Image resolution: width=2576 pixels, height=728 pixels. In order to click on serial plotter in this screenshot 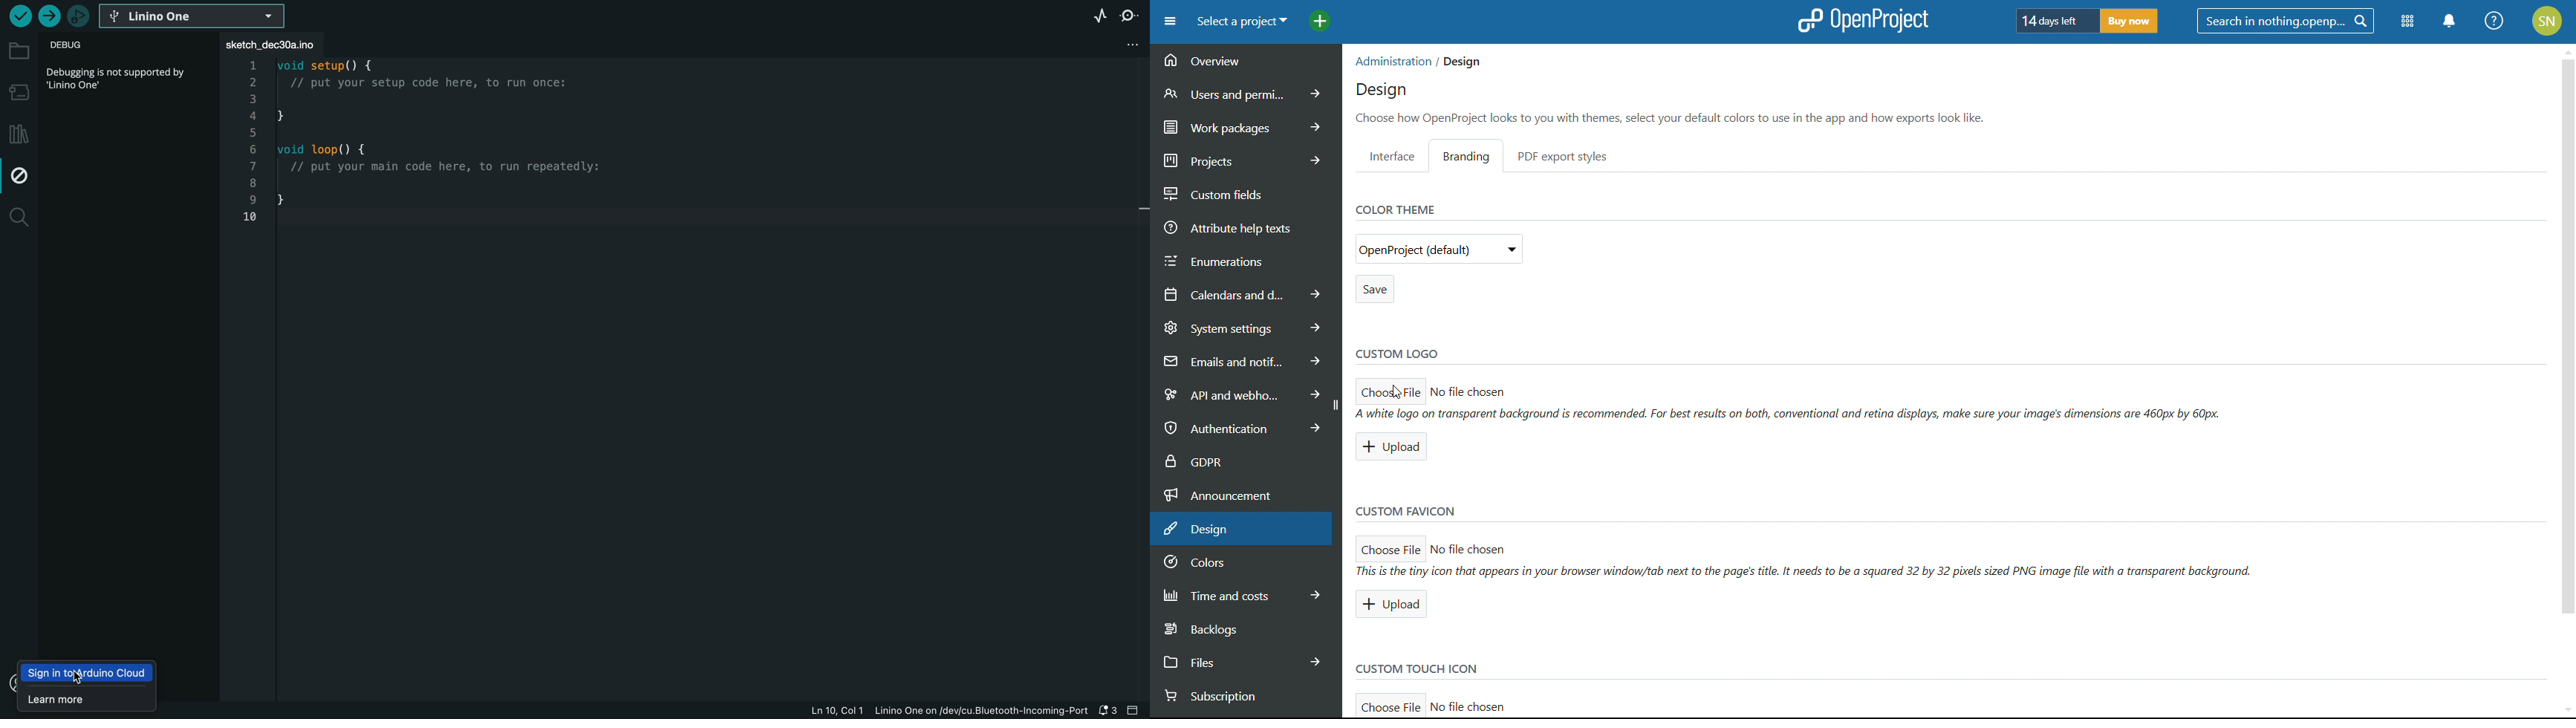, I will do `click(1095, 15)`.